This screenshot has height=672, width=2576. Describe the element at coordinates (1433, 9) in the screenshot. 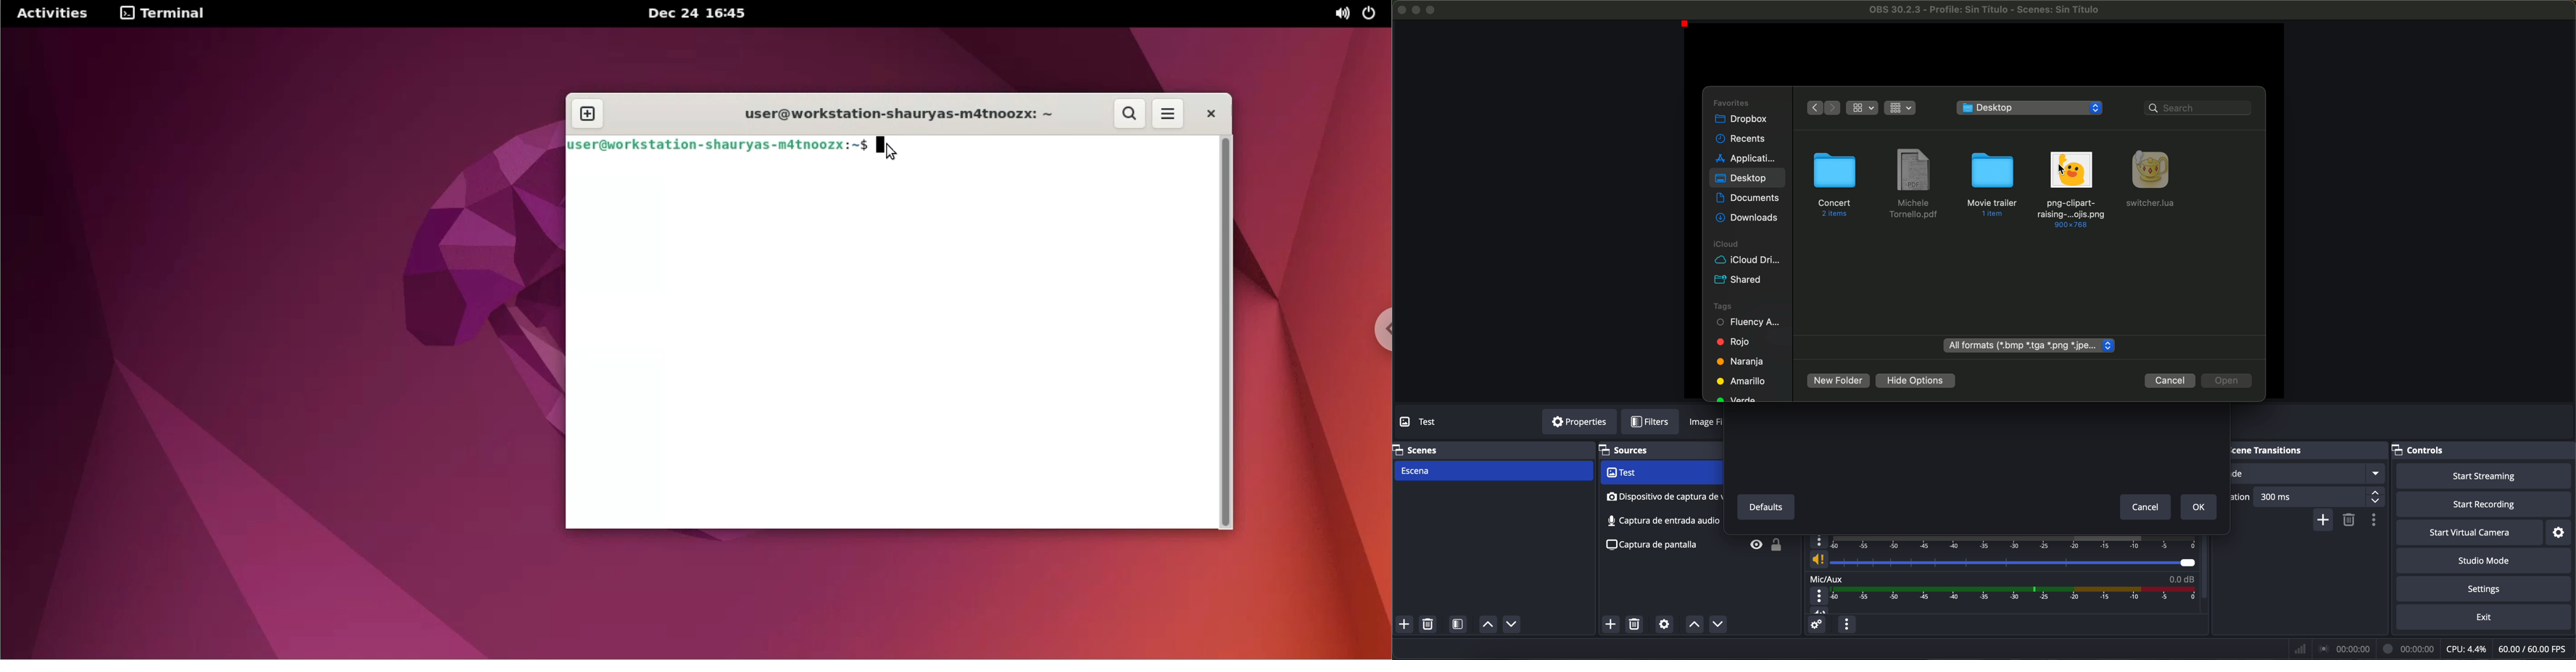

I see `maximize program` at that location.